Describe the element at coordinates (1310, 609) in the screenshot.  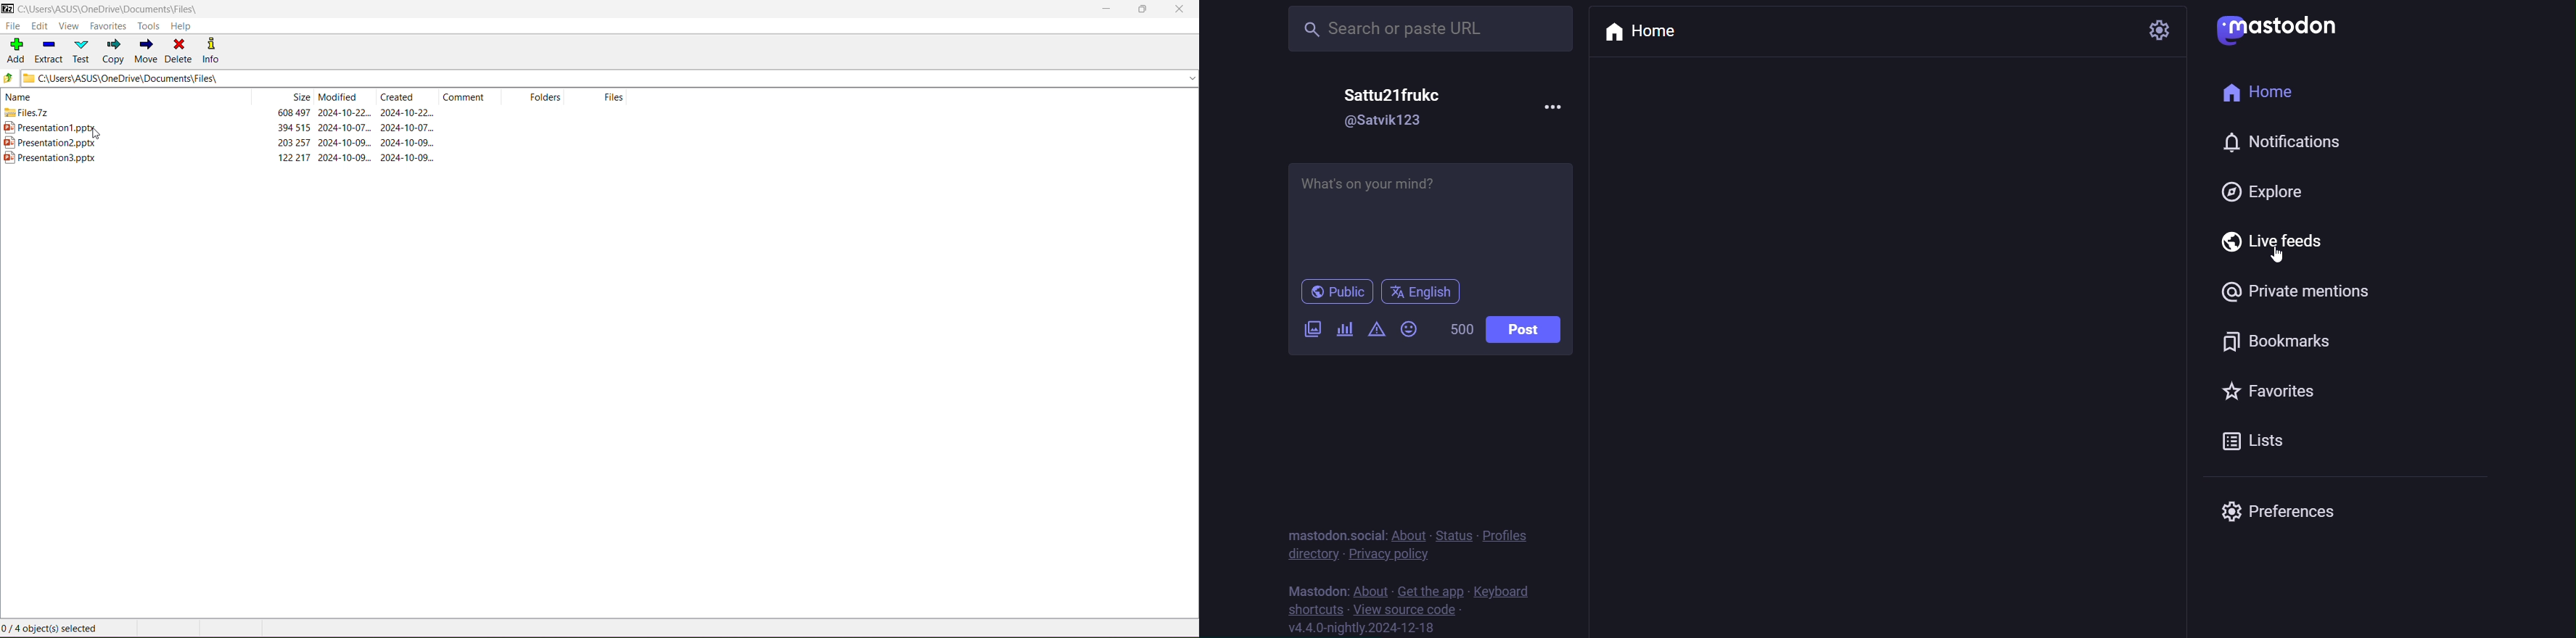
I see `shortcut` at that location.